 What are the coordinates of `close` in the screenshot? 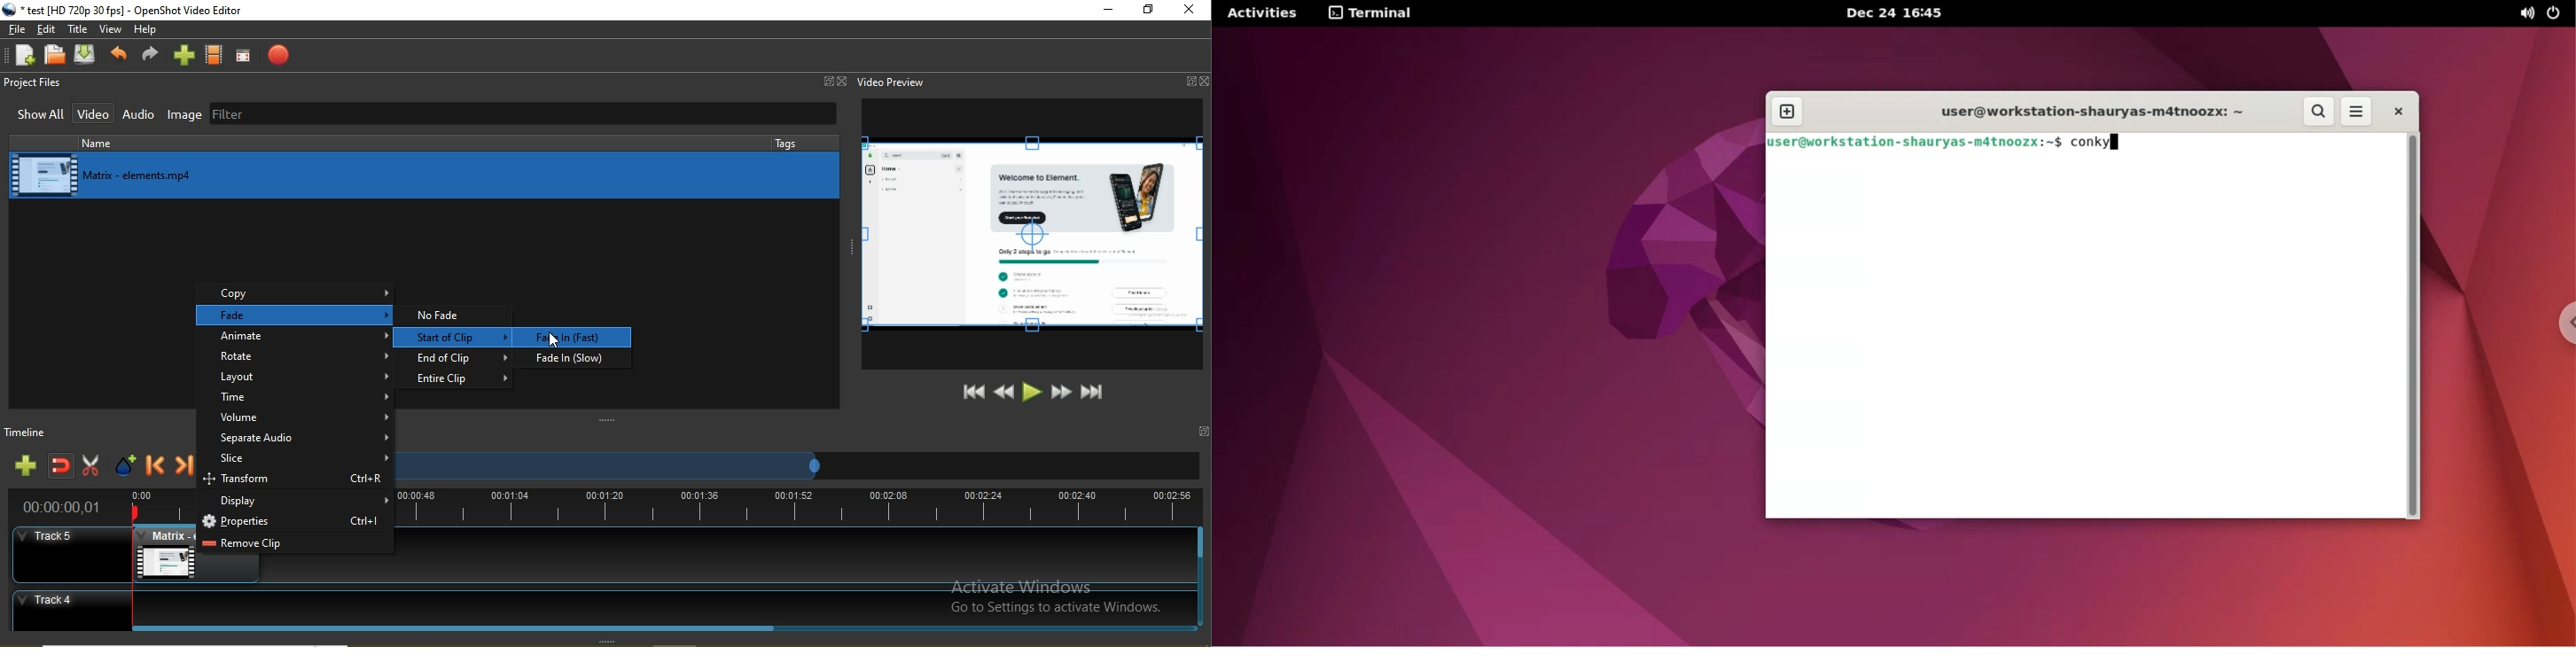 It's located at (1189, 11).